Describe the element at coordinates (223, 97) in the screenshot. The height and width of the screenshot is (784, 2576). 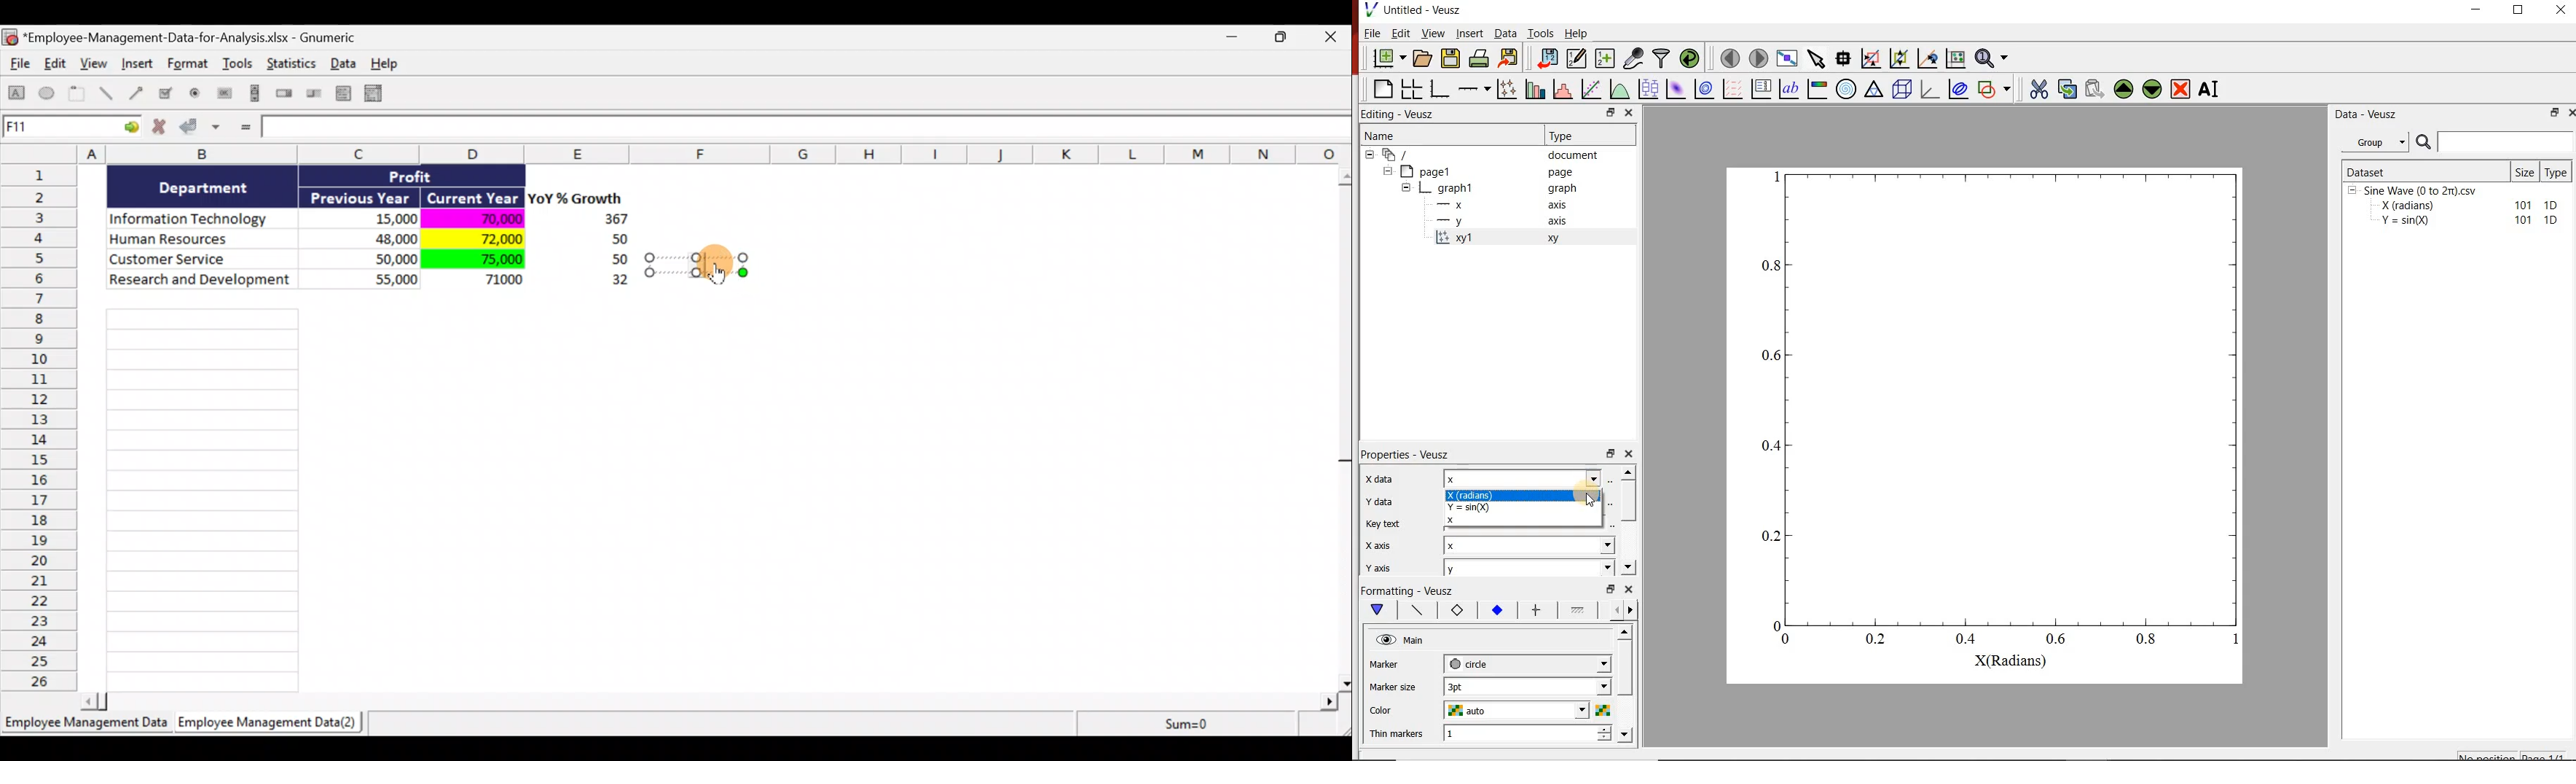
I see `Create a button` at that location.